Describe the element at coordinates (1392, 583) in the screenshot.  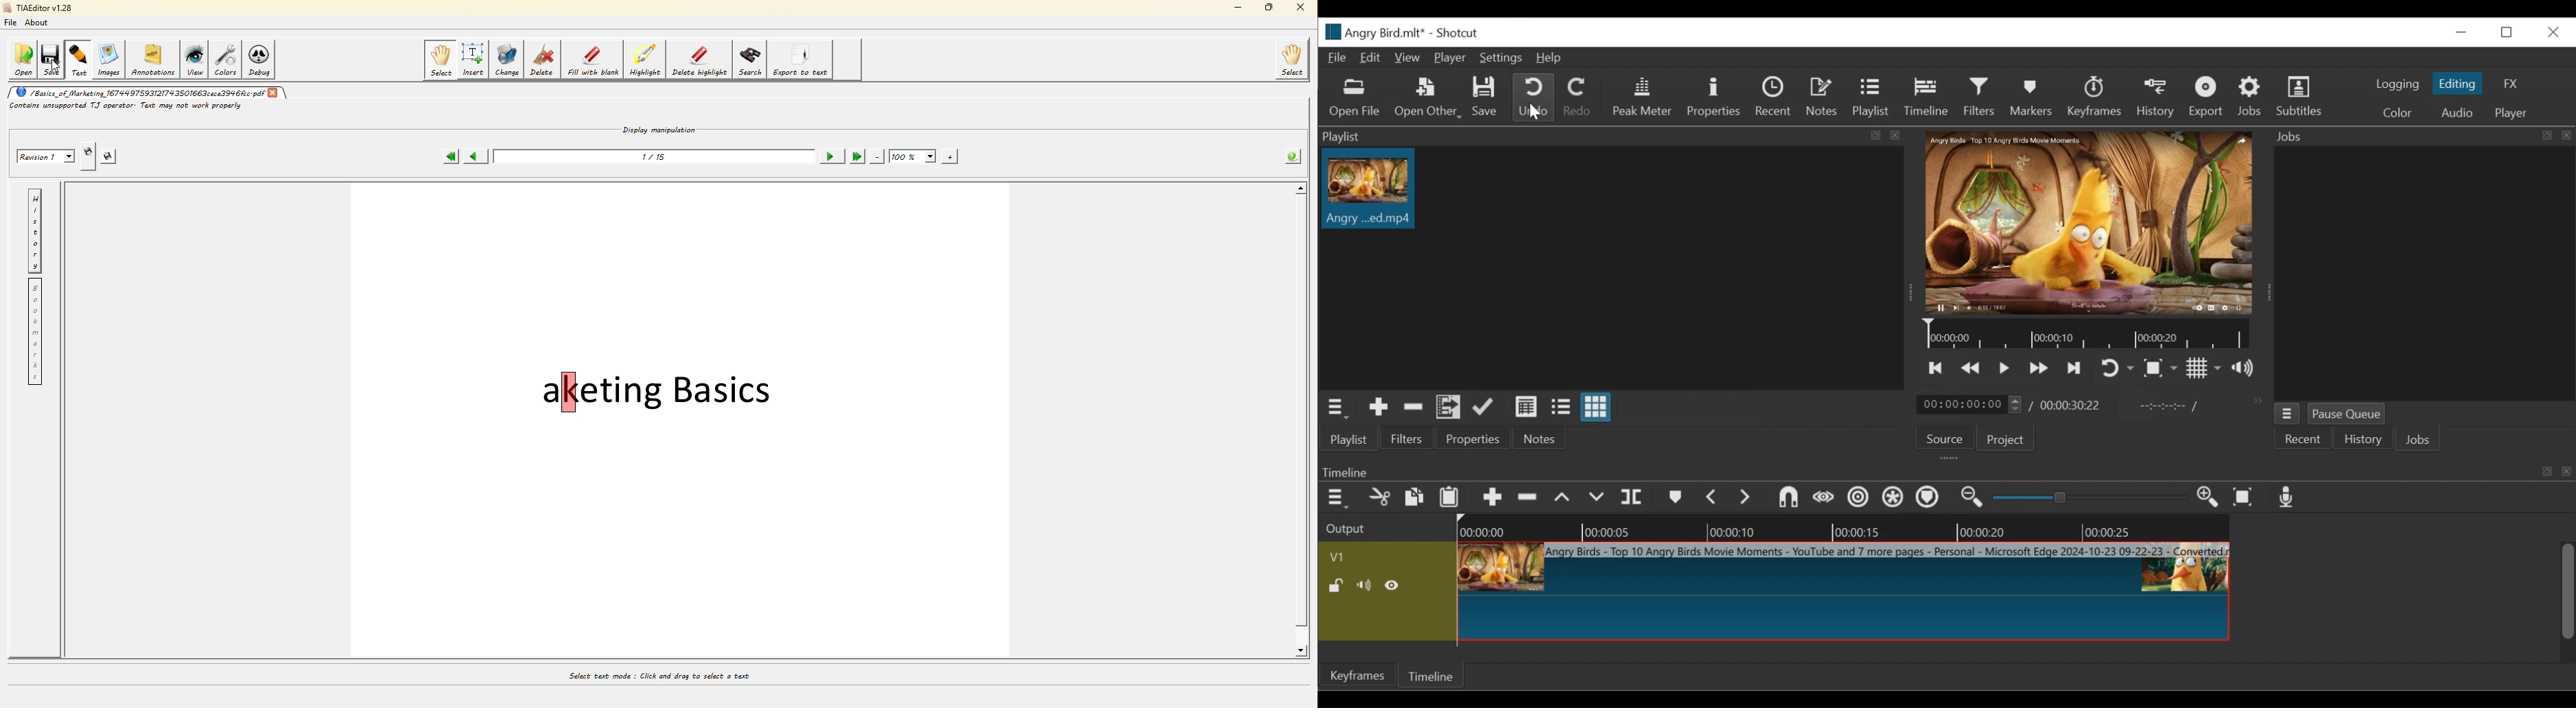
I see `Hide` at that location.